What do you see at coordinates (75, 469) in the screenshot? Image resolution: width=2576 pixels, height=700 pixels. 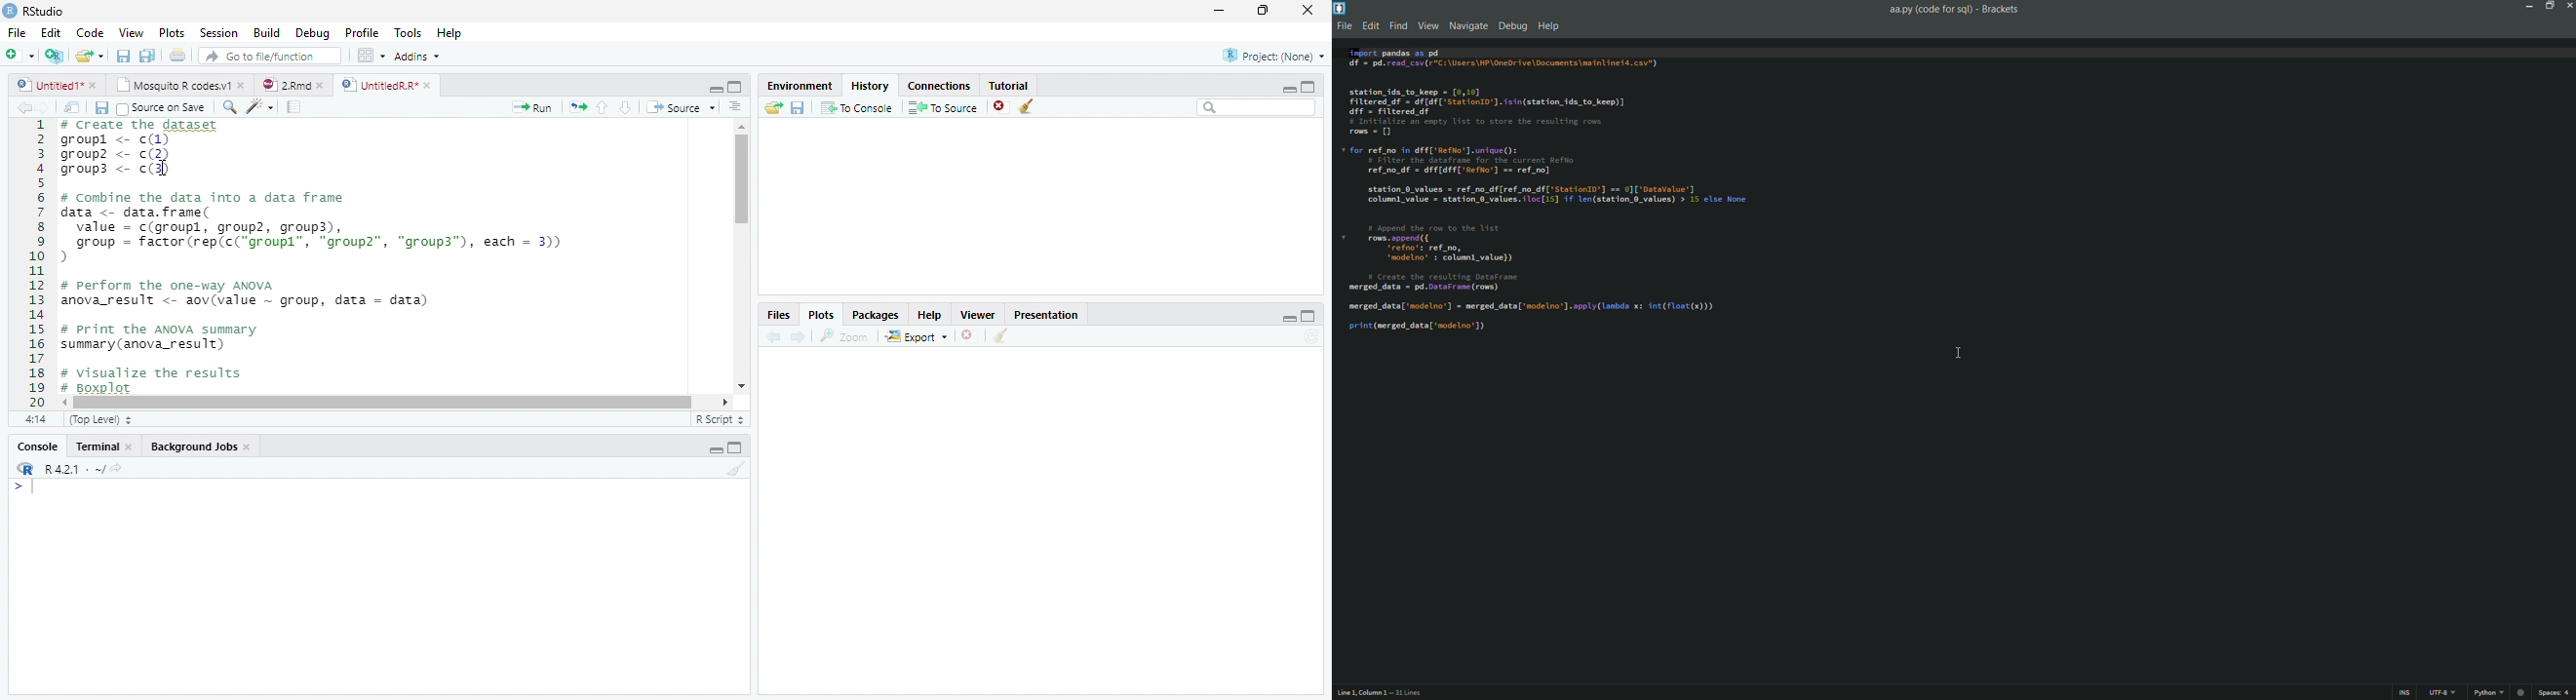 I see `R 4.2.1 ~/` at bounding box center [75, 469].